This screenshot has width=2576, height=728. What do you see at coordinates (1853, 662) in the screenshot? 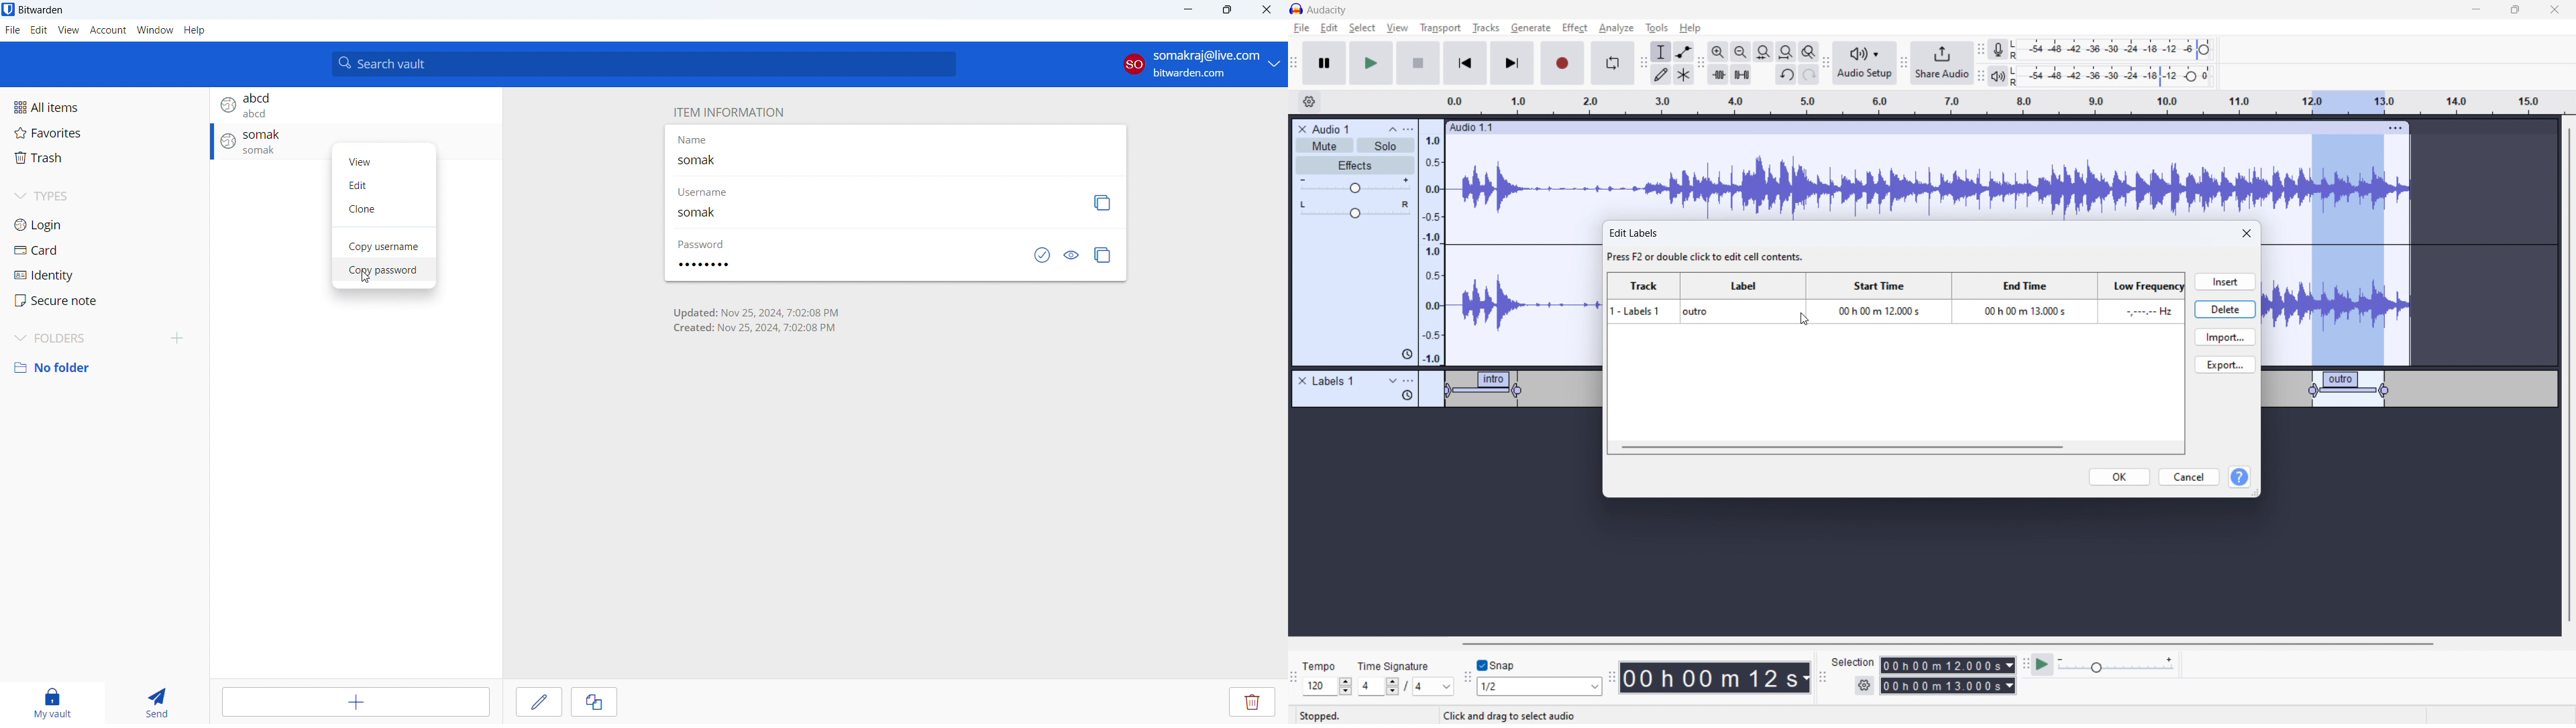
I see `selection` at bounding box center [1853, 662].